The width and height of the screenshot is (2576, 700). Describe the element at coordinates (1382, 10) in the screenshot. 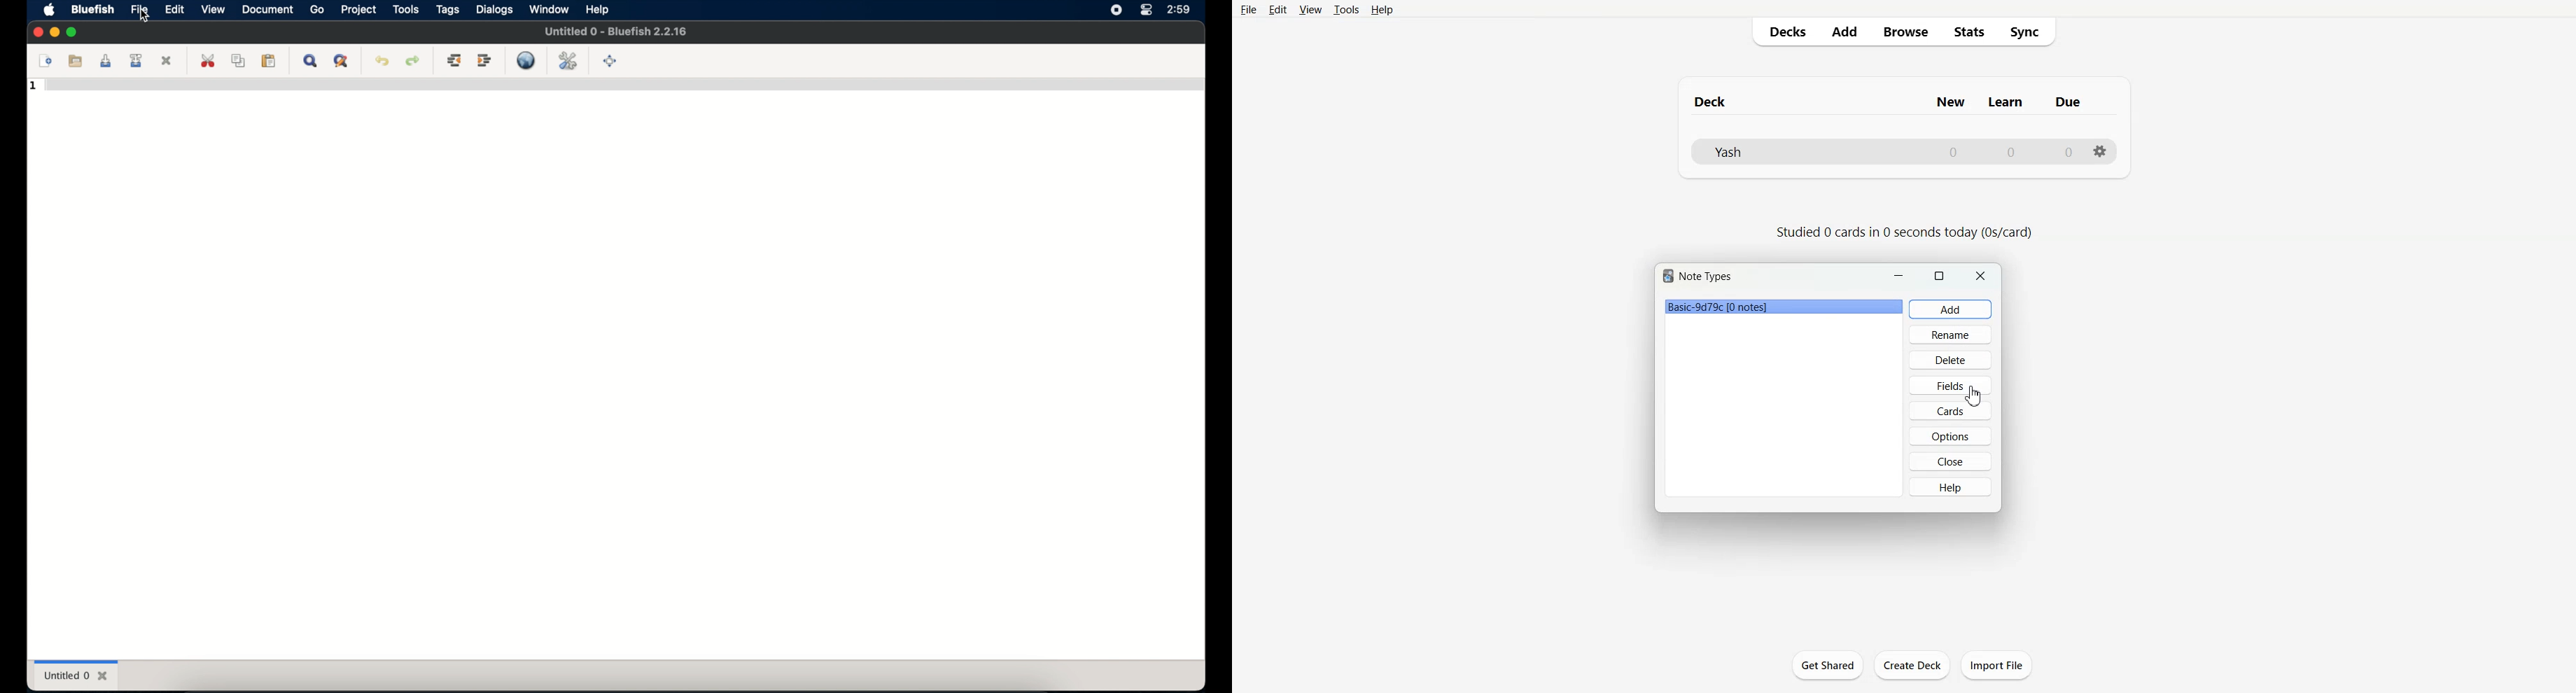

I see `Help` at that location.